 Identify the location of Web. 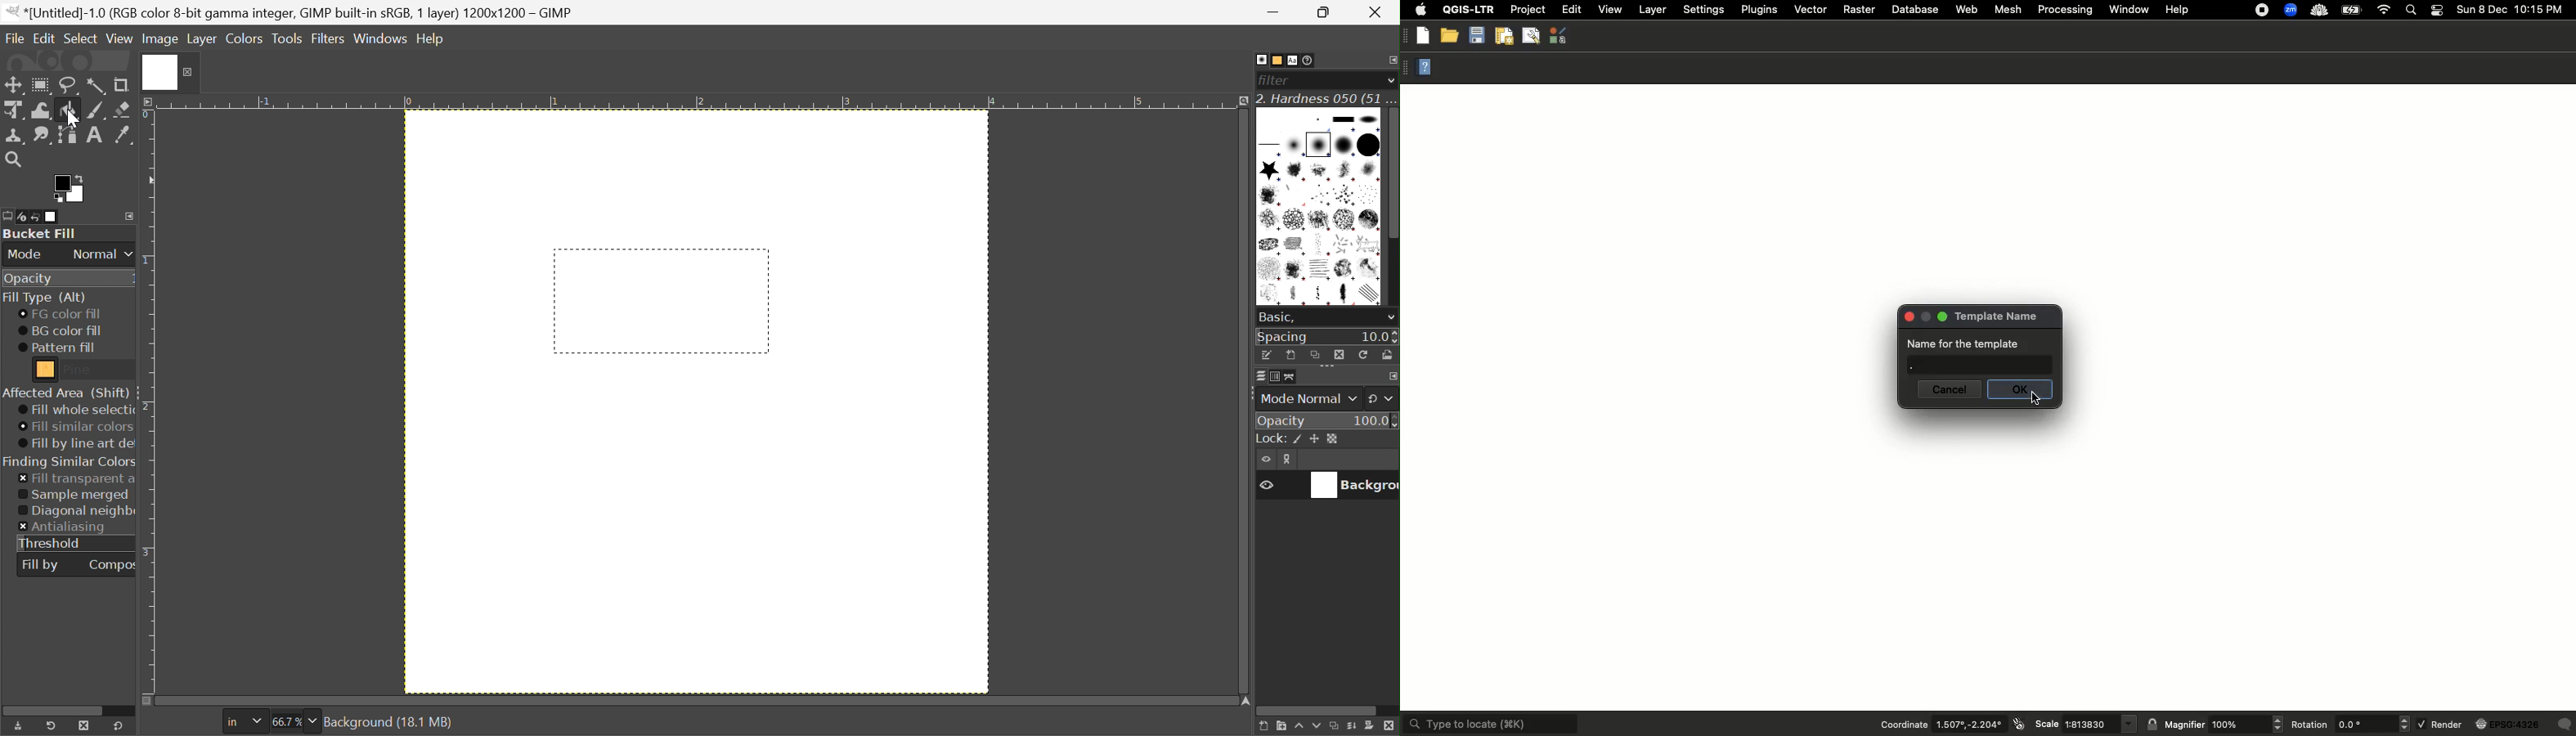
(1968, 8).